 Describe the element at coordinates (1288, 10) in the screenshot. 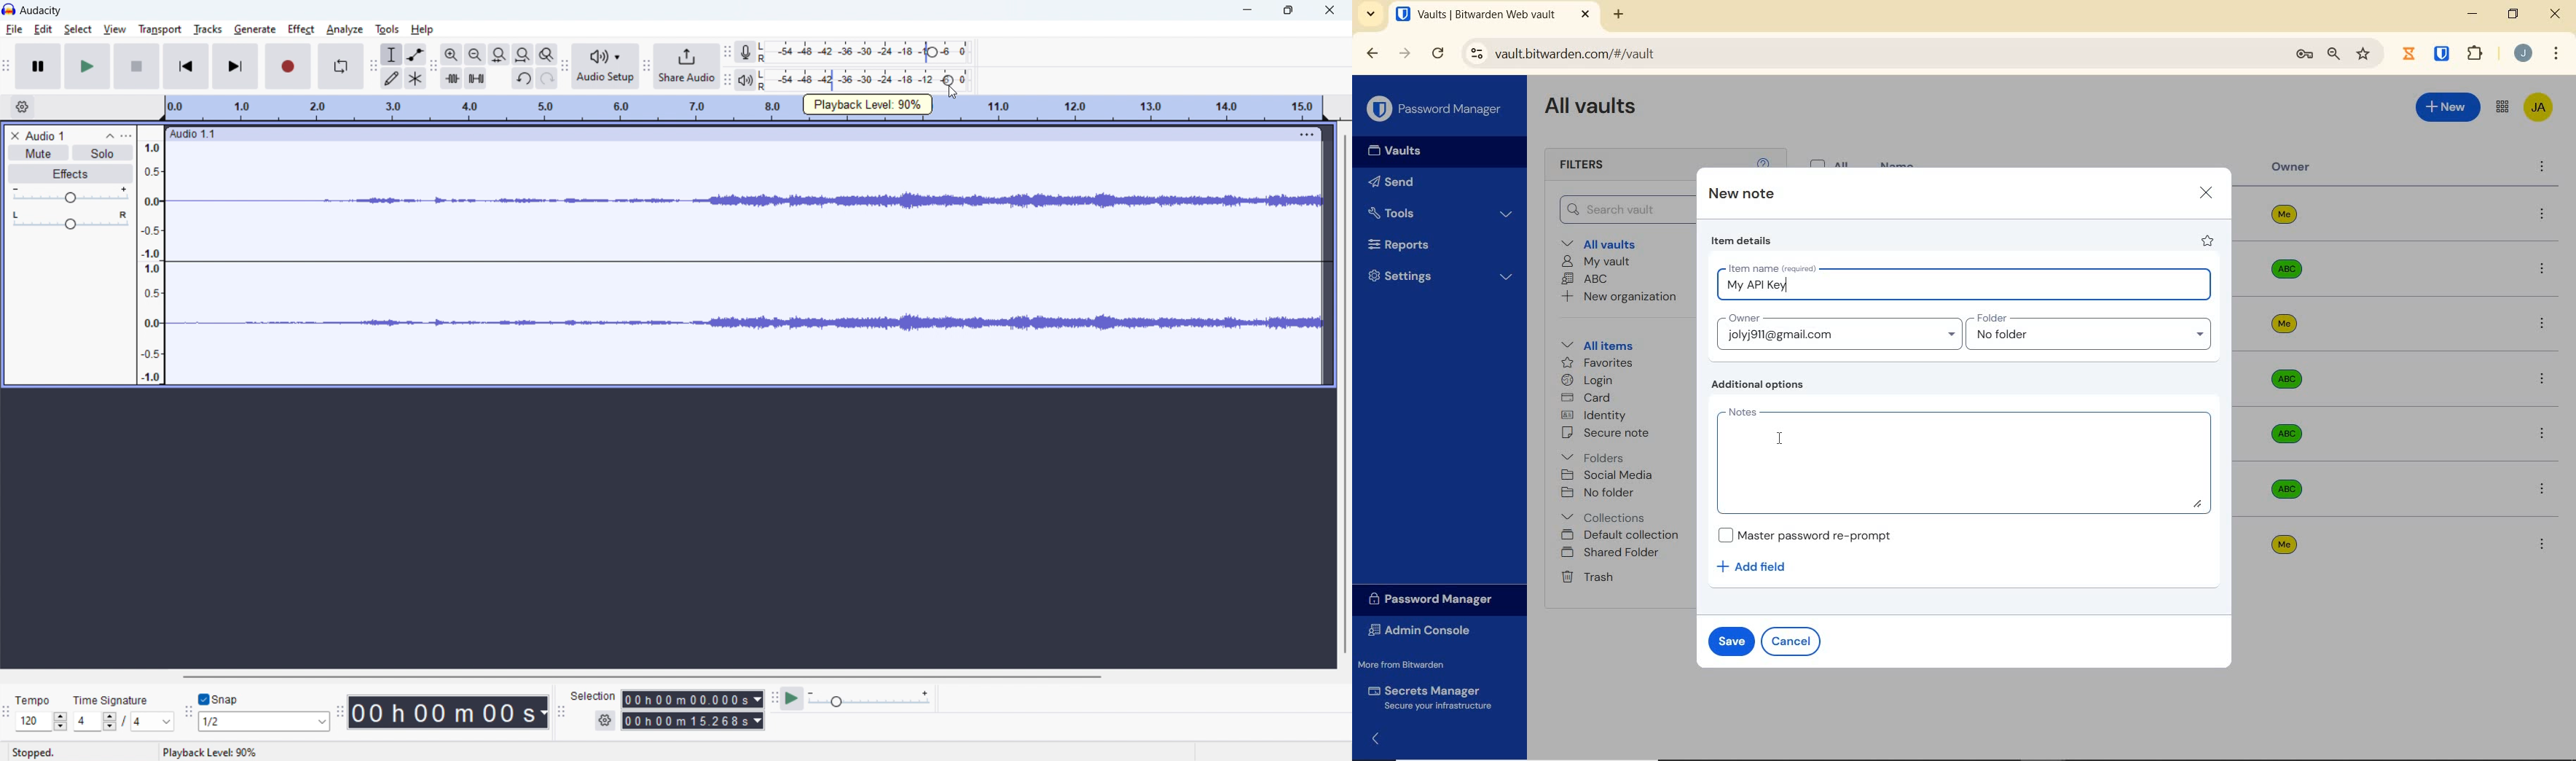

I see `maximize` at that location.